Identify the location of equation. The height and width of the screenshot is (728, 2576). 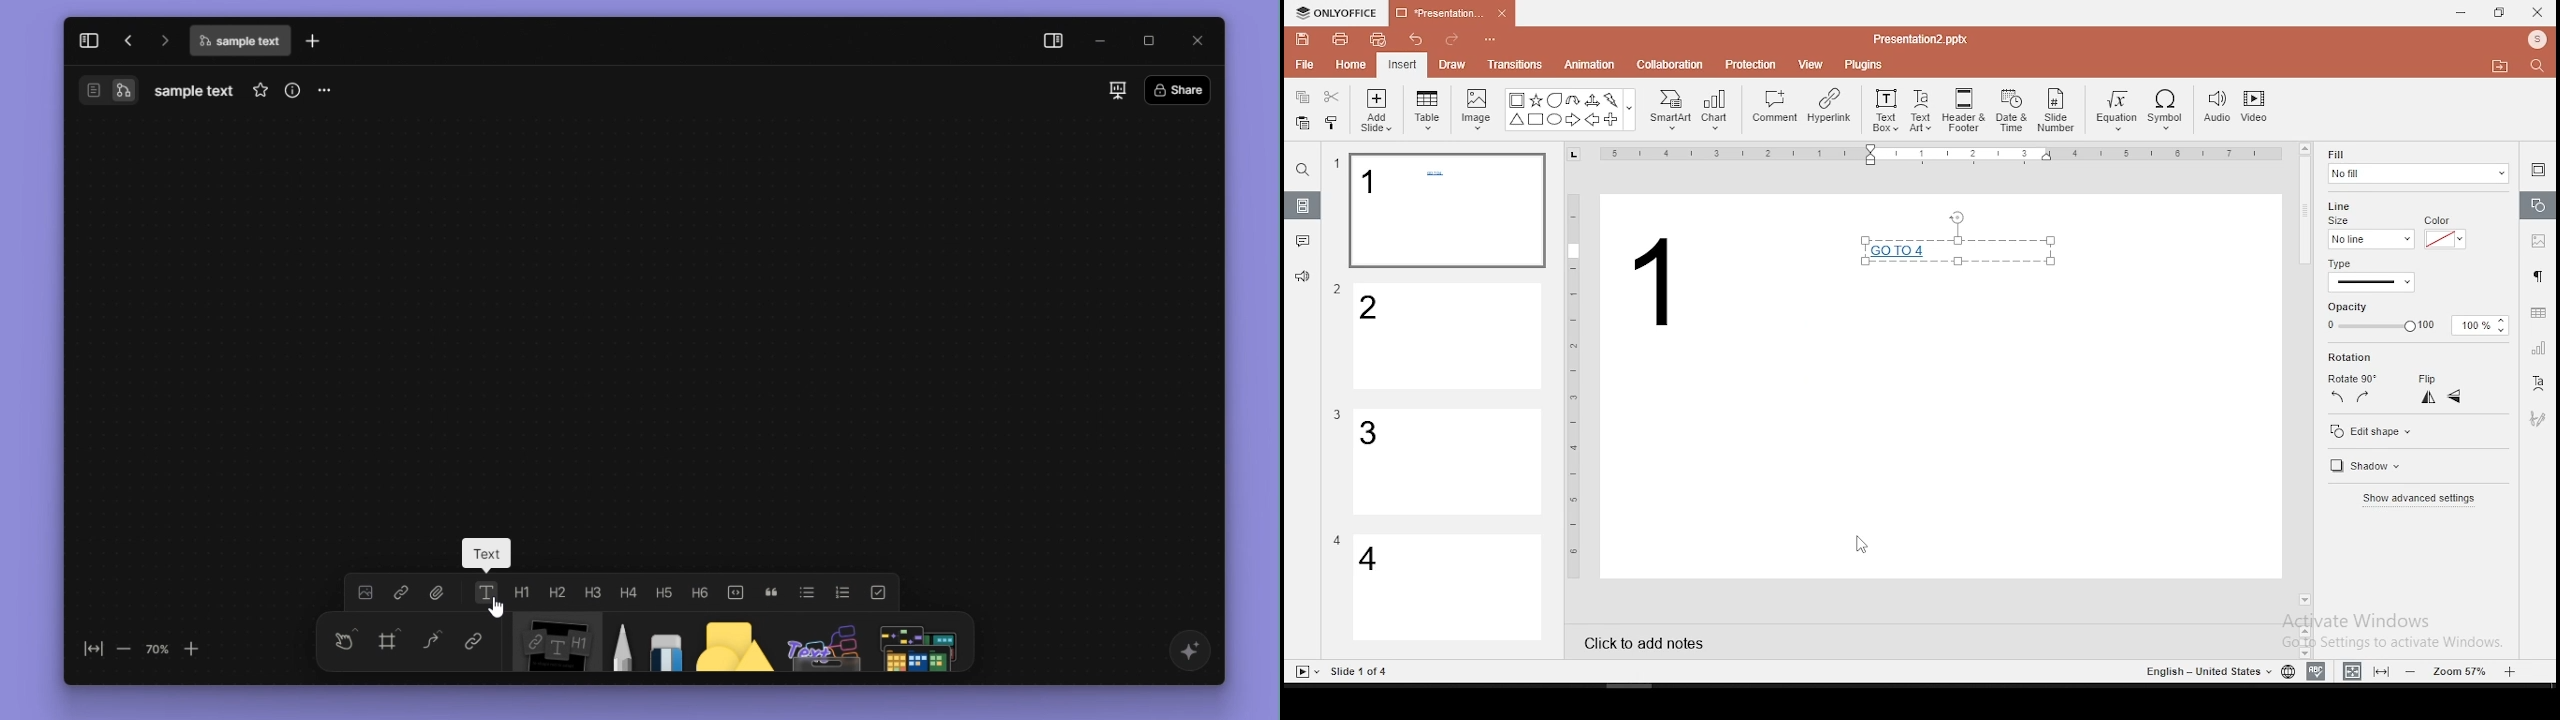
(2115, 111).